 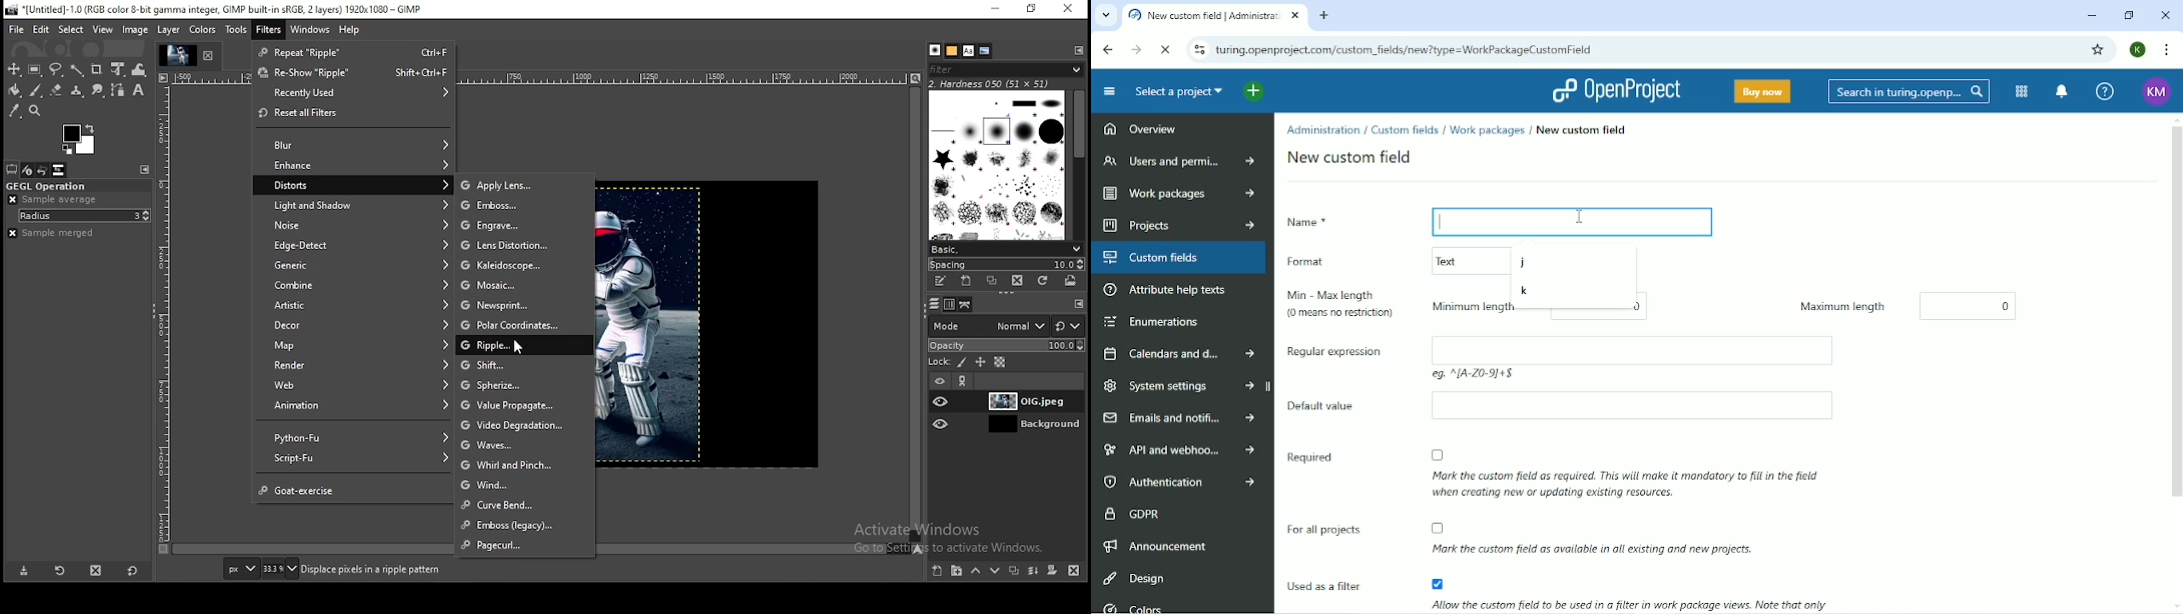 What do you see at coordinates (241, 570) in the screenshot?
I see `units` at bounding box center [241, 570].